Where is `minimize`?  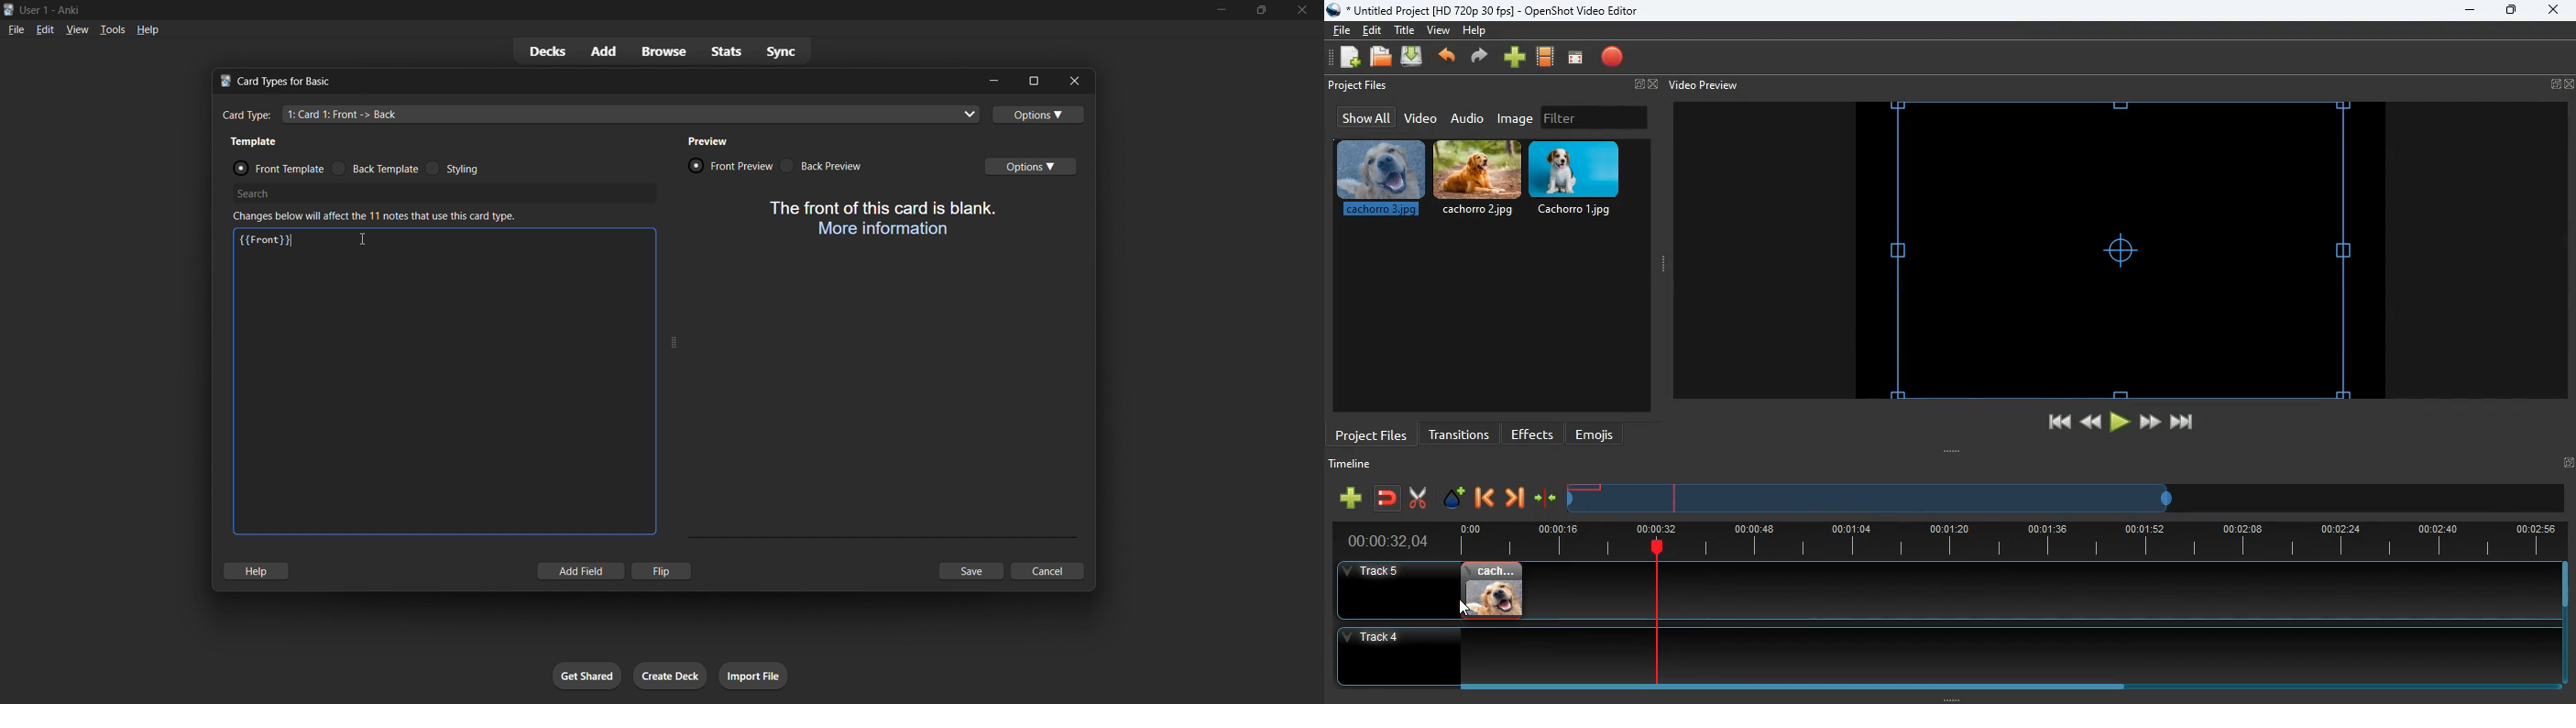
minimize is located at coordinates (1212, 10).